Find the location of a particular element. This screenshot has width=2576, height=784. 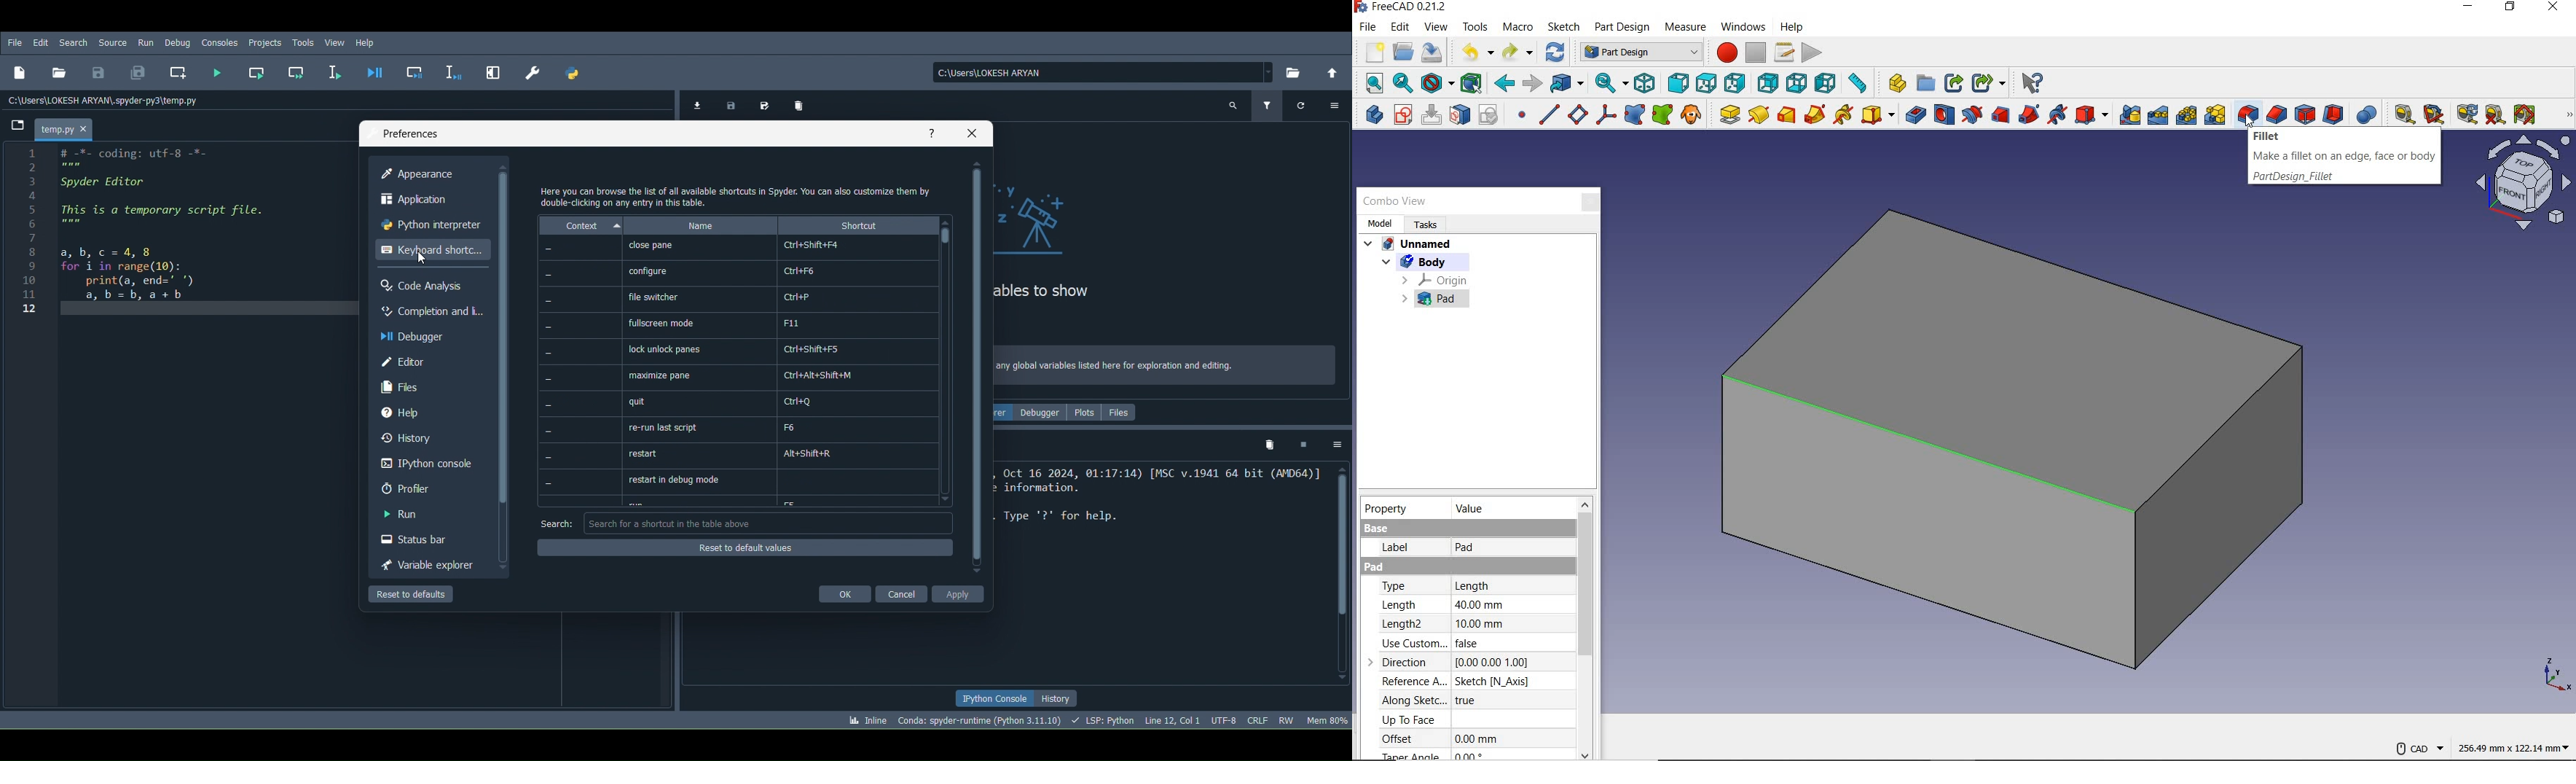

Encoding is located at coordinates (1223, 719).